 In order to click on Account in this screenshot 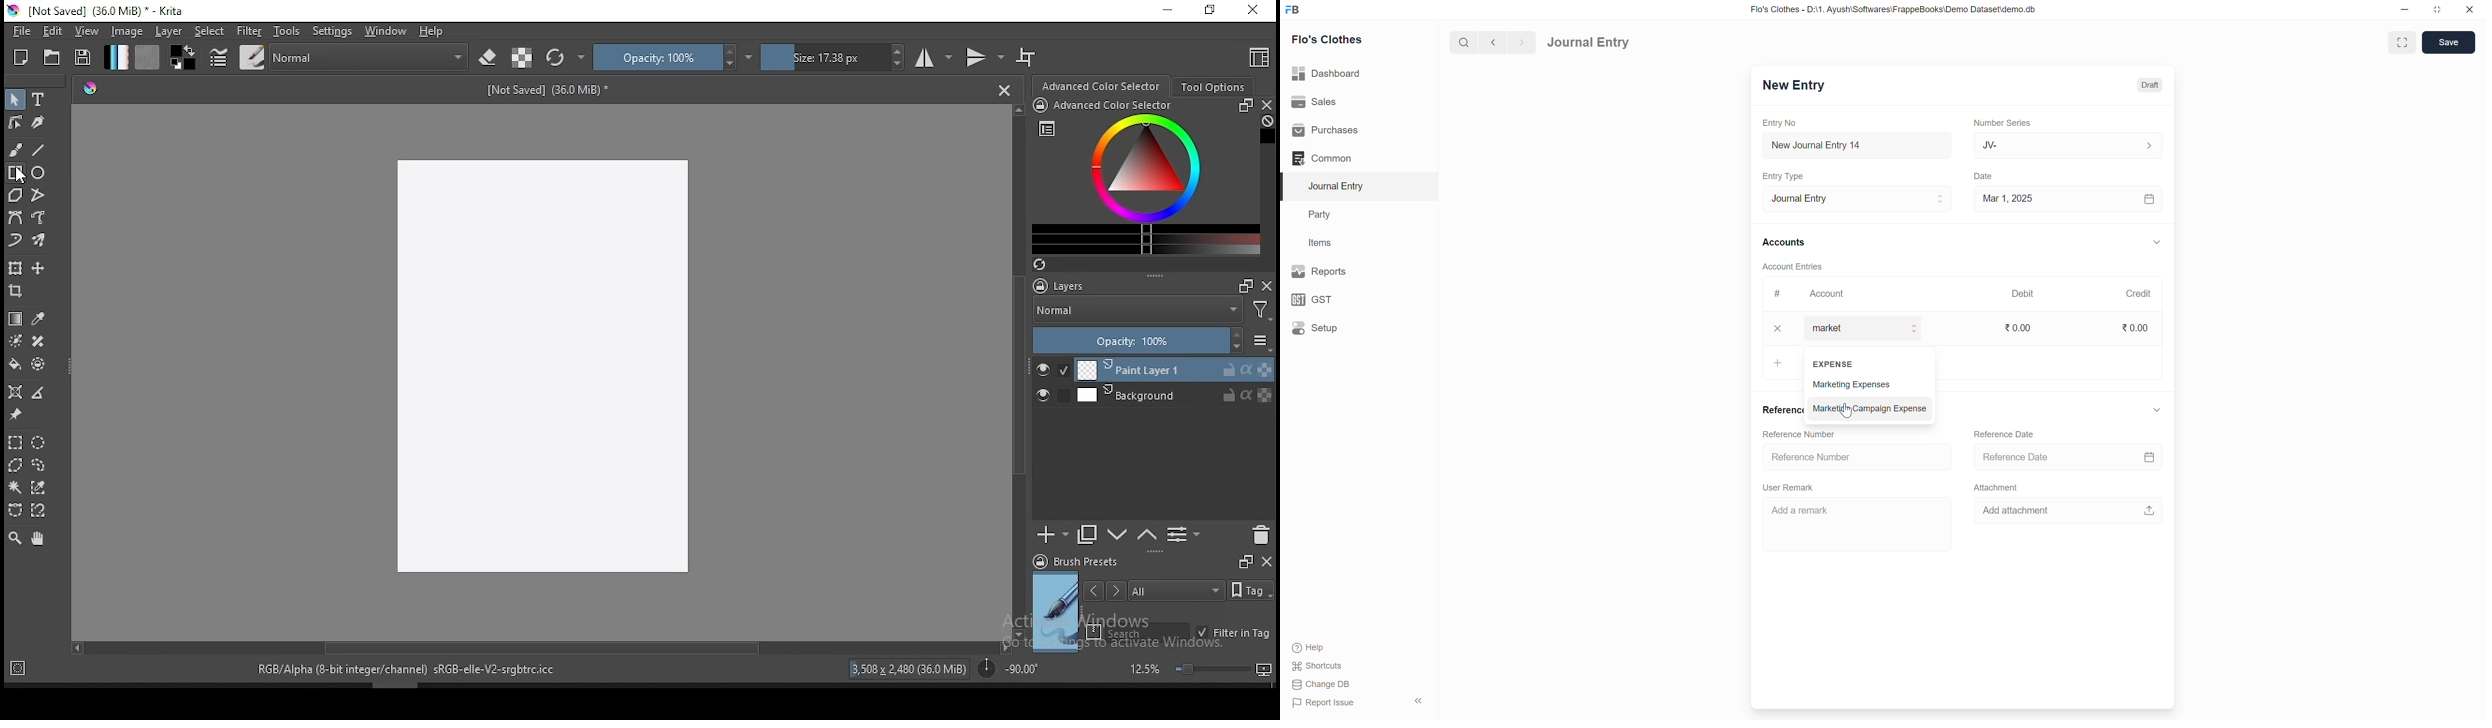, I will do `click(1869, 328)`.